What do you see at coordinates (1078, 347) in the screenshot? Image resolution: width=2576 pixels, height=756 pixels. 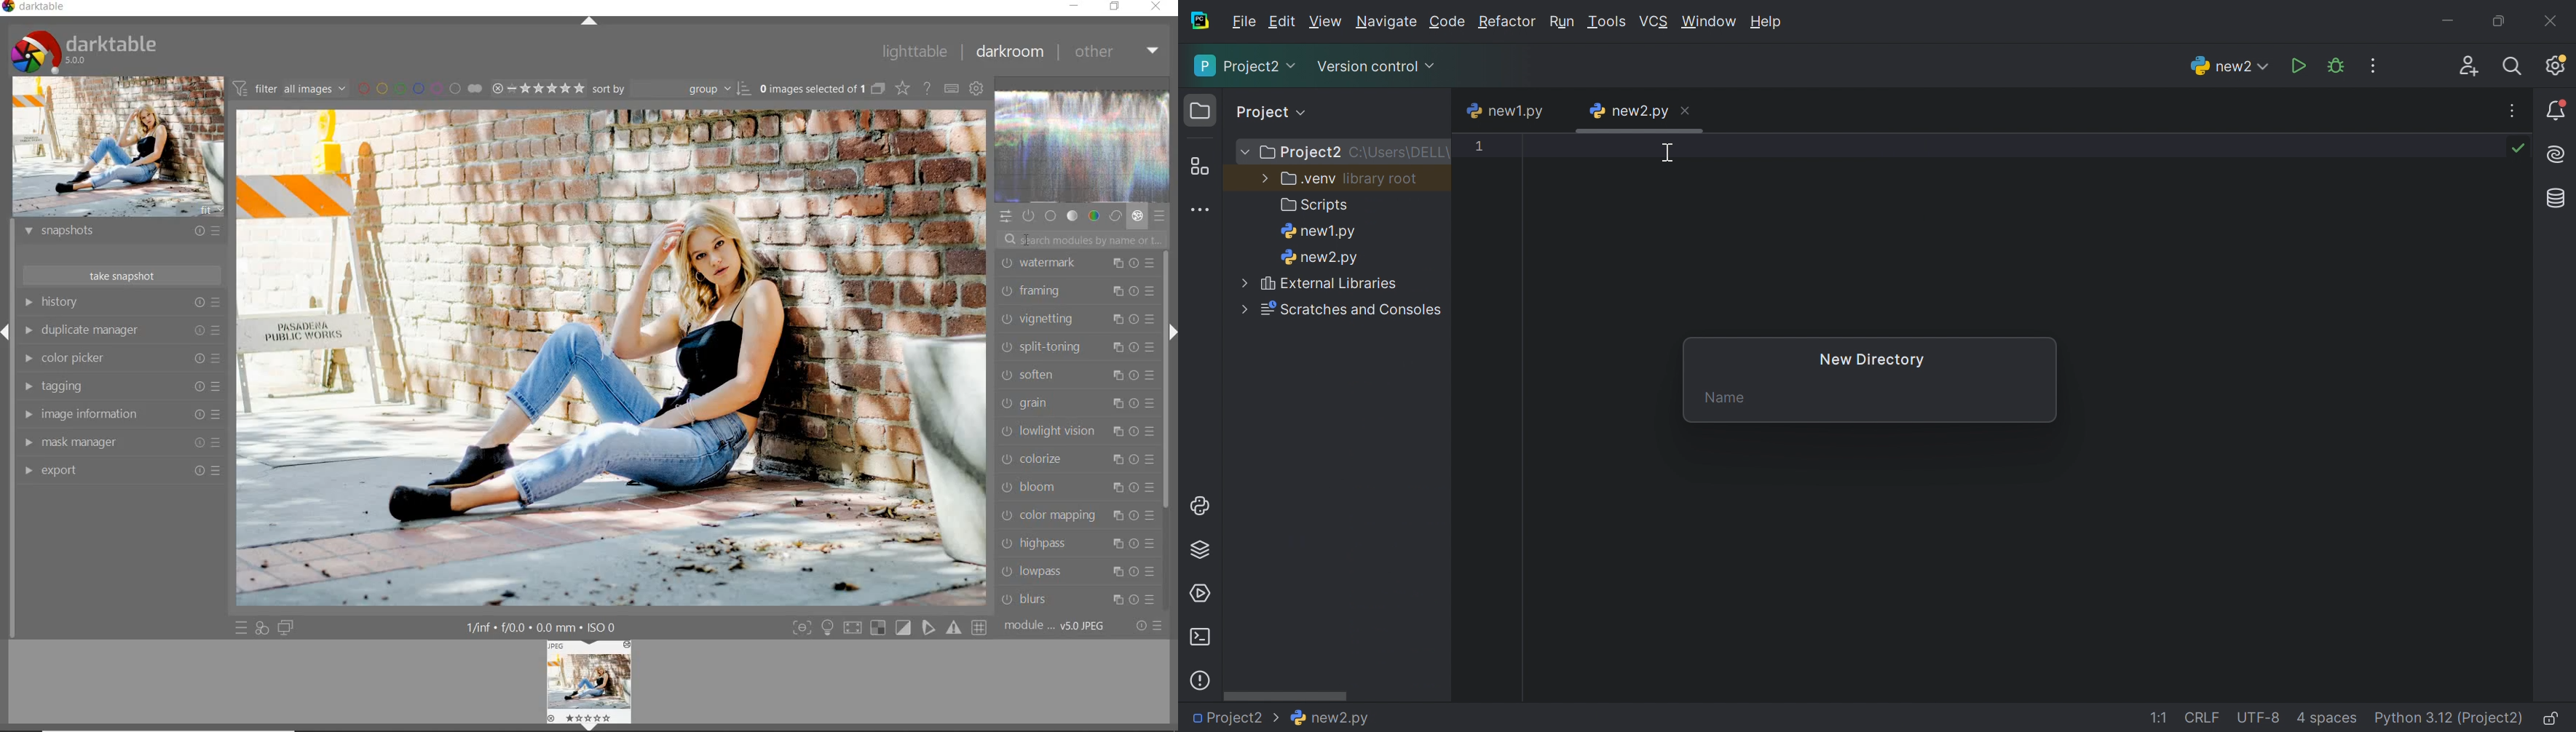 I see `split-toning` at bounding box center [1078, 347].